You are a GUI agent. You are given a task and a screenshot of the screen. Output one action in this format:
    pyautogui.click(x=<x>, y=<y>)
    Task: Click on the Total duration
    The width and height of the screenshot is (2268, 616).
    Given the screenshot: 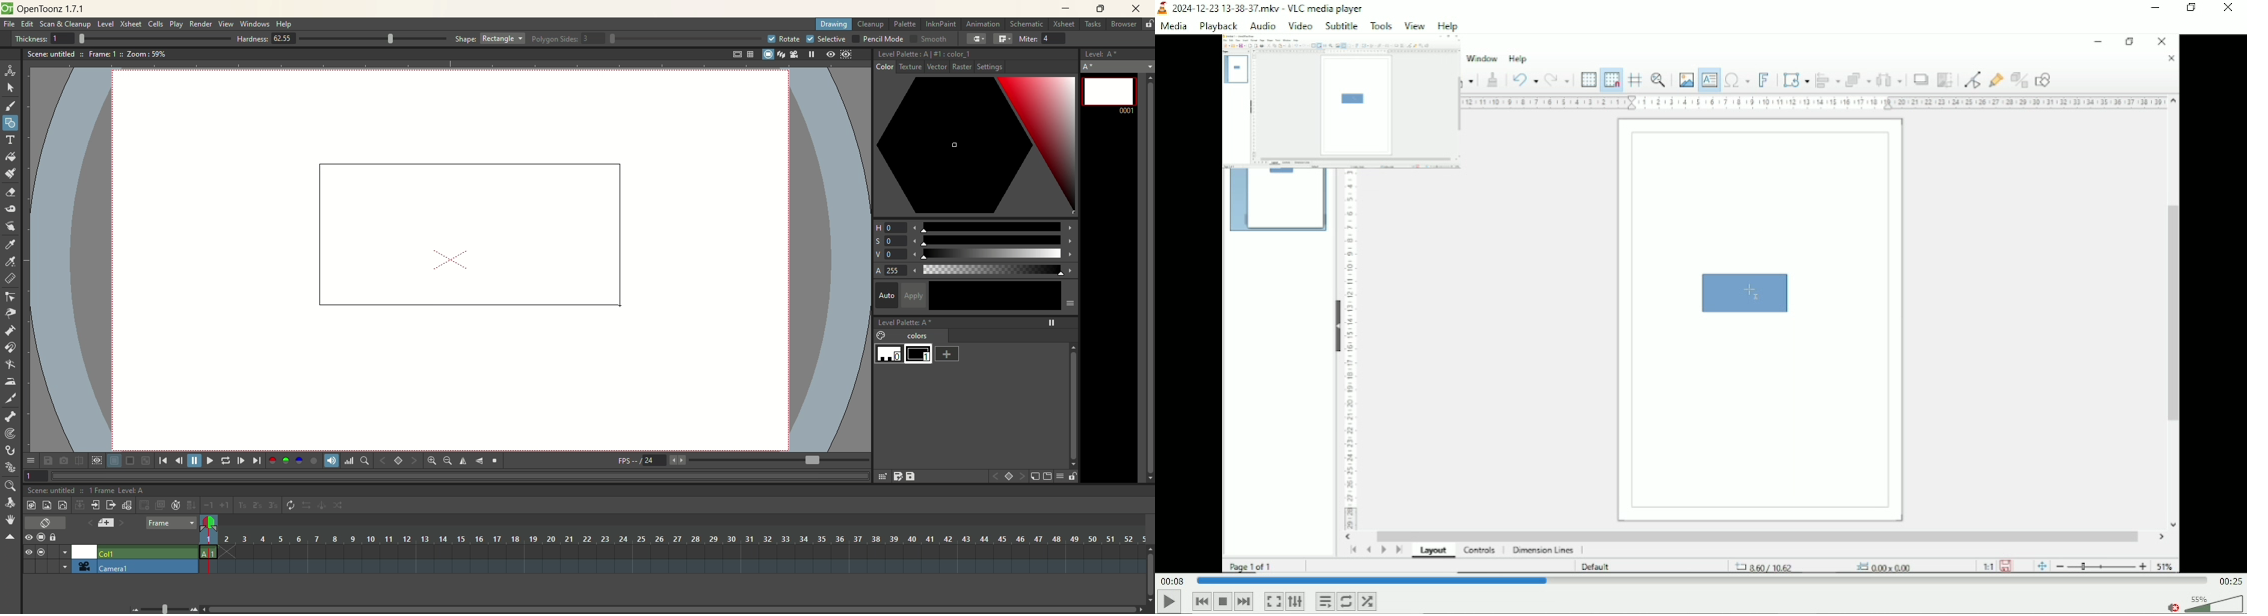 What is the action you would take?
    pyautogui.click(x=2231, y=580)
    